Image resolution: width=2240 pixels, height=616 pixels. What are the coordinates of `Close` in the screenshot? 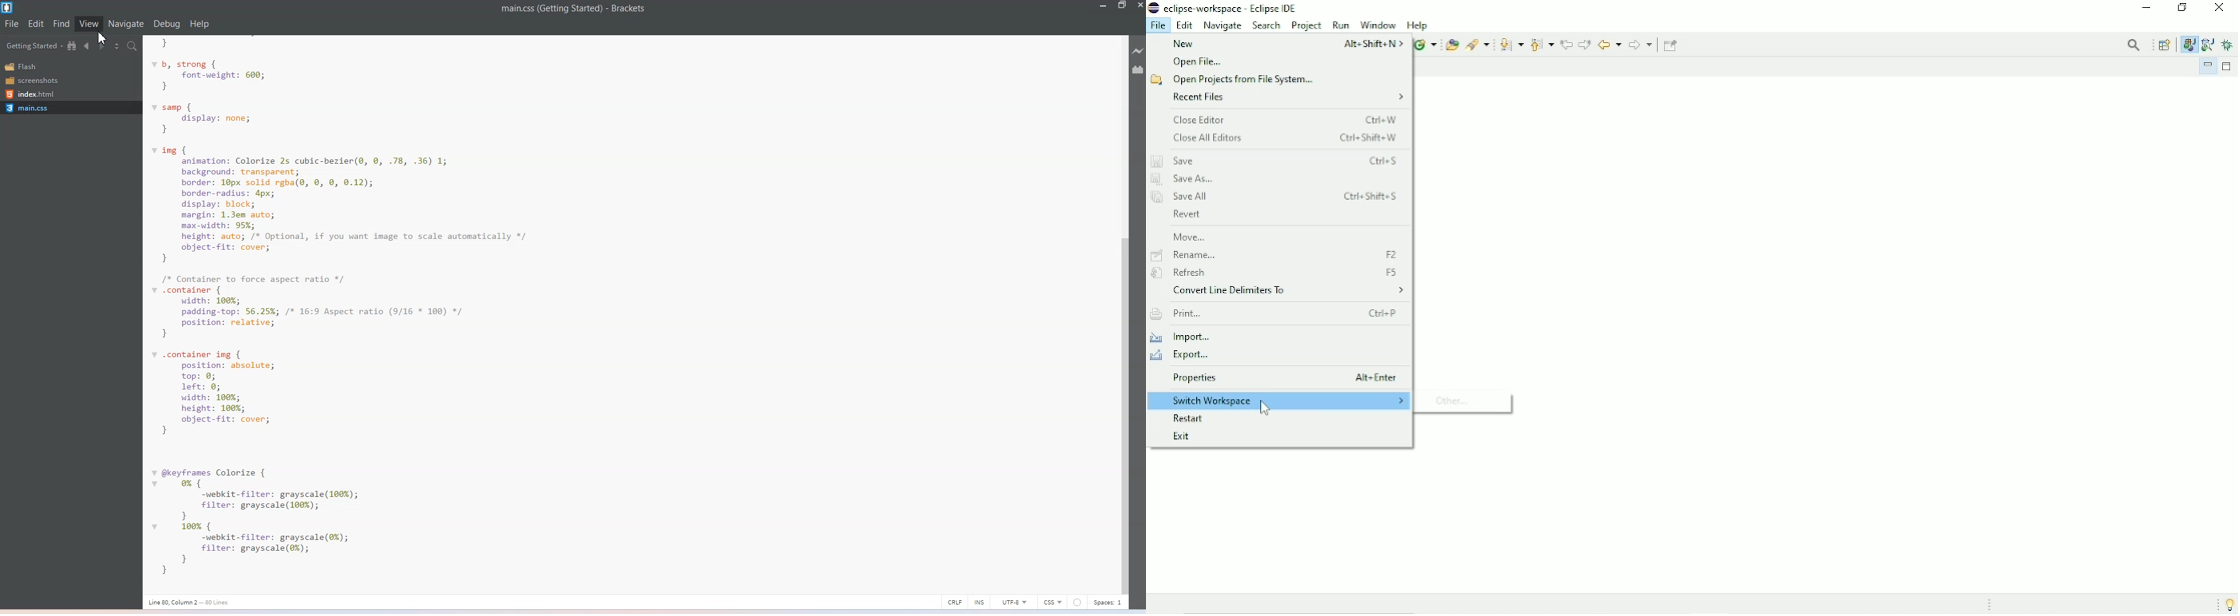 It's located at (1140, 6).